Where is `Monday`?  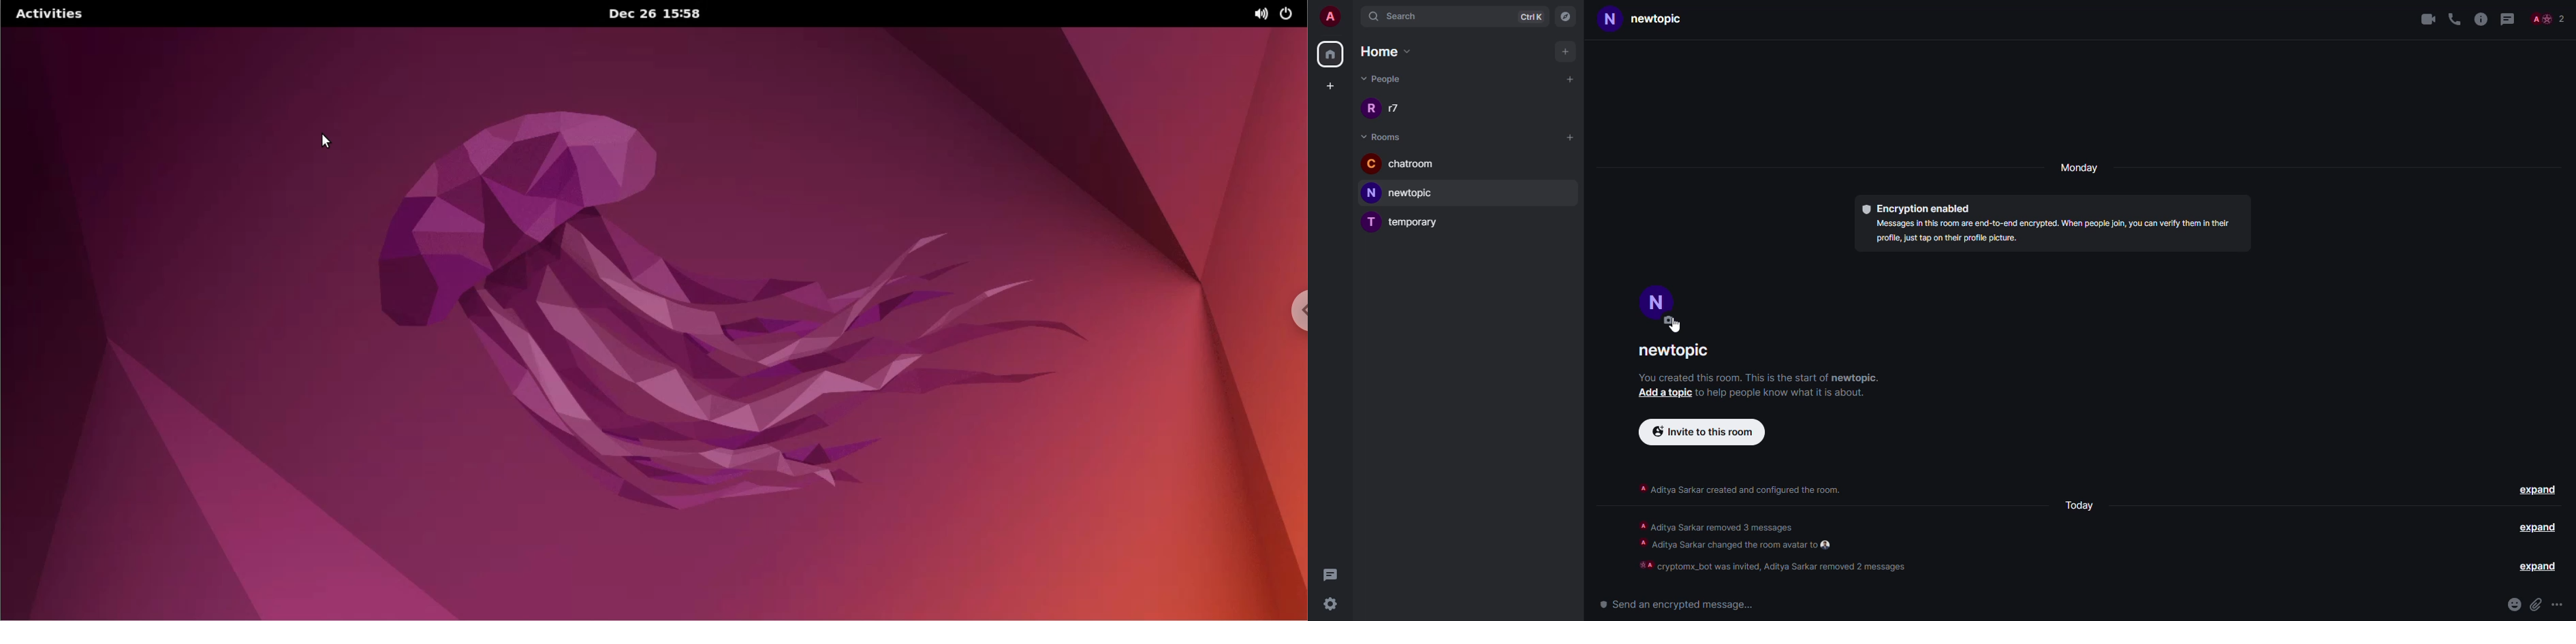 Monday is located at coordinates (2080, 168).